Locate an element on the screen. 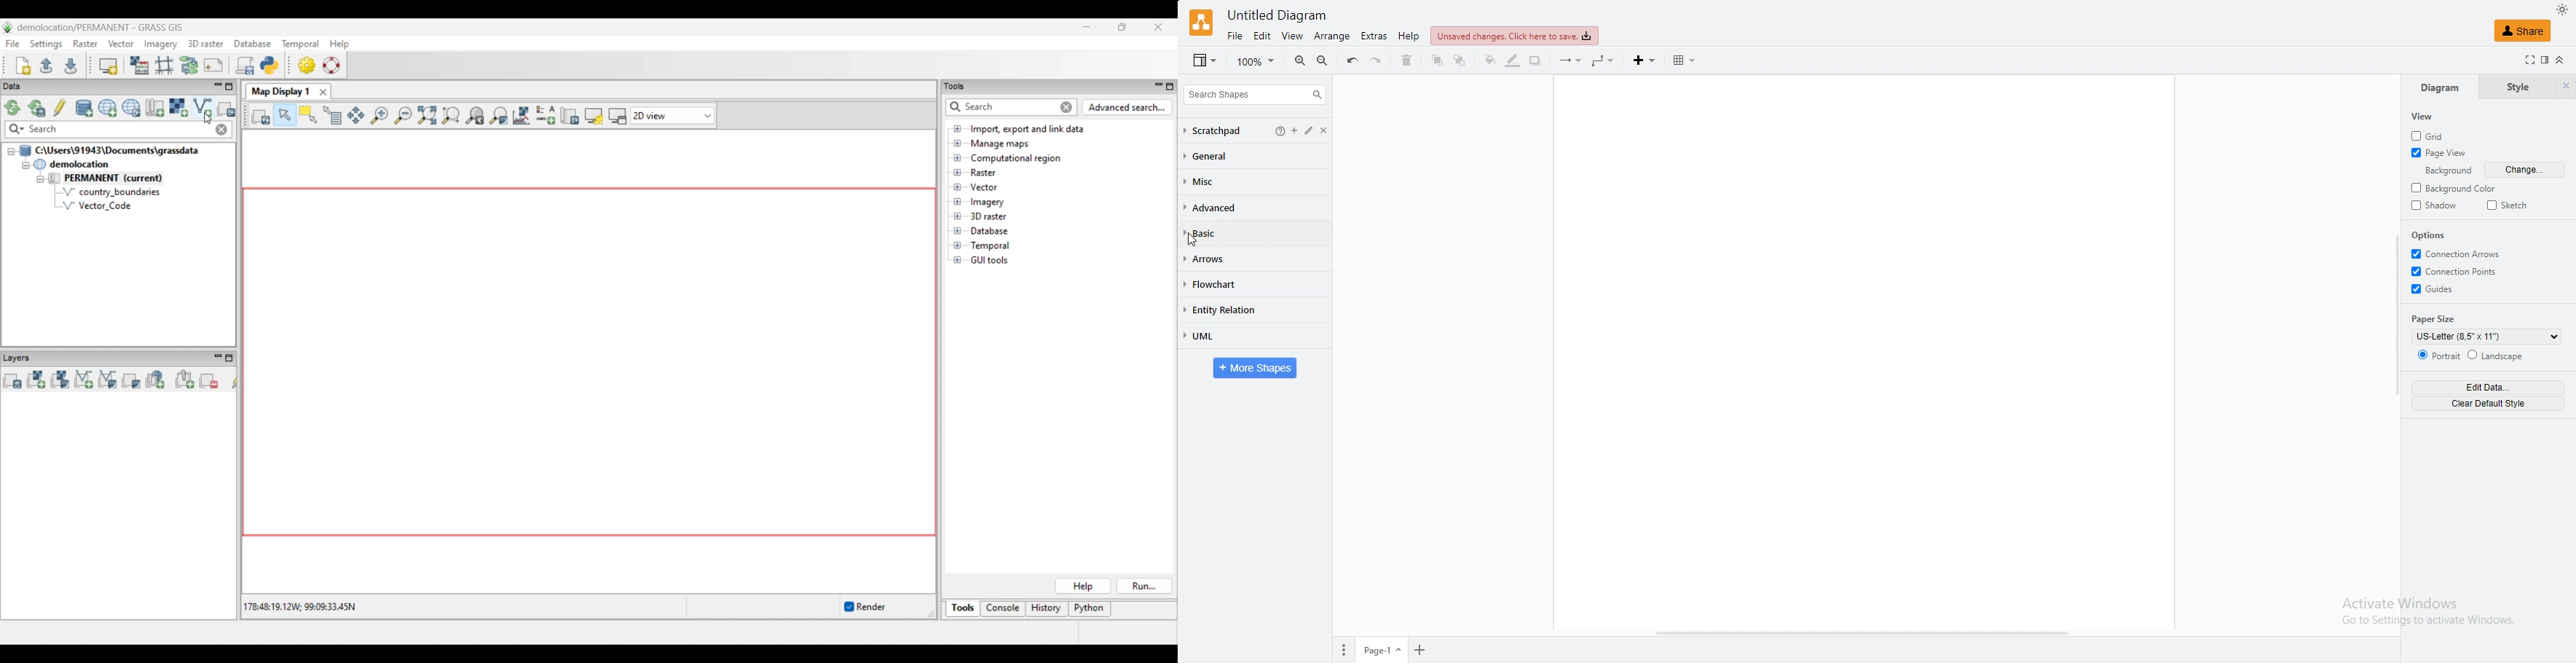 Image resolution: width=2576 pixels, height=672 pixels. table is located at coordinates (1685, 60).